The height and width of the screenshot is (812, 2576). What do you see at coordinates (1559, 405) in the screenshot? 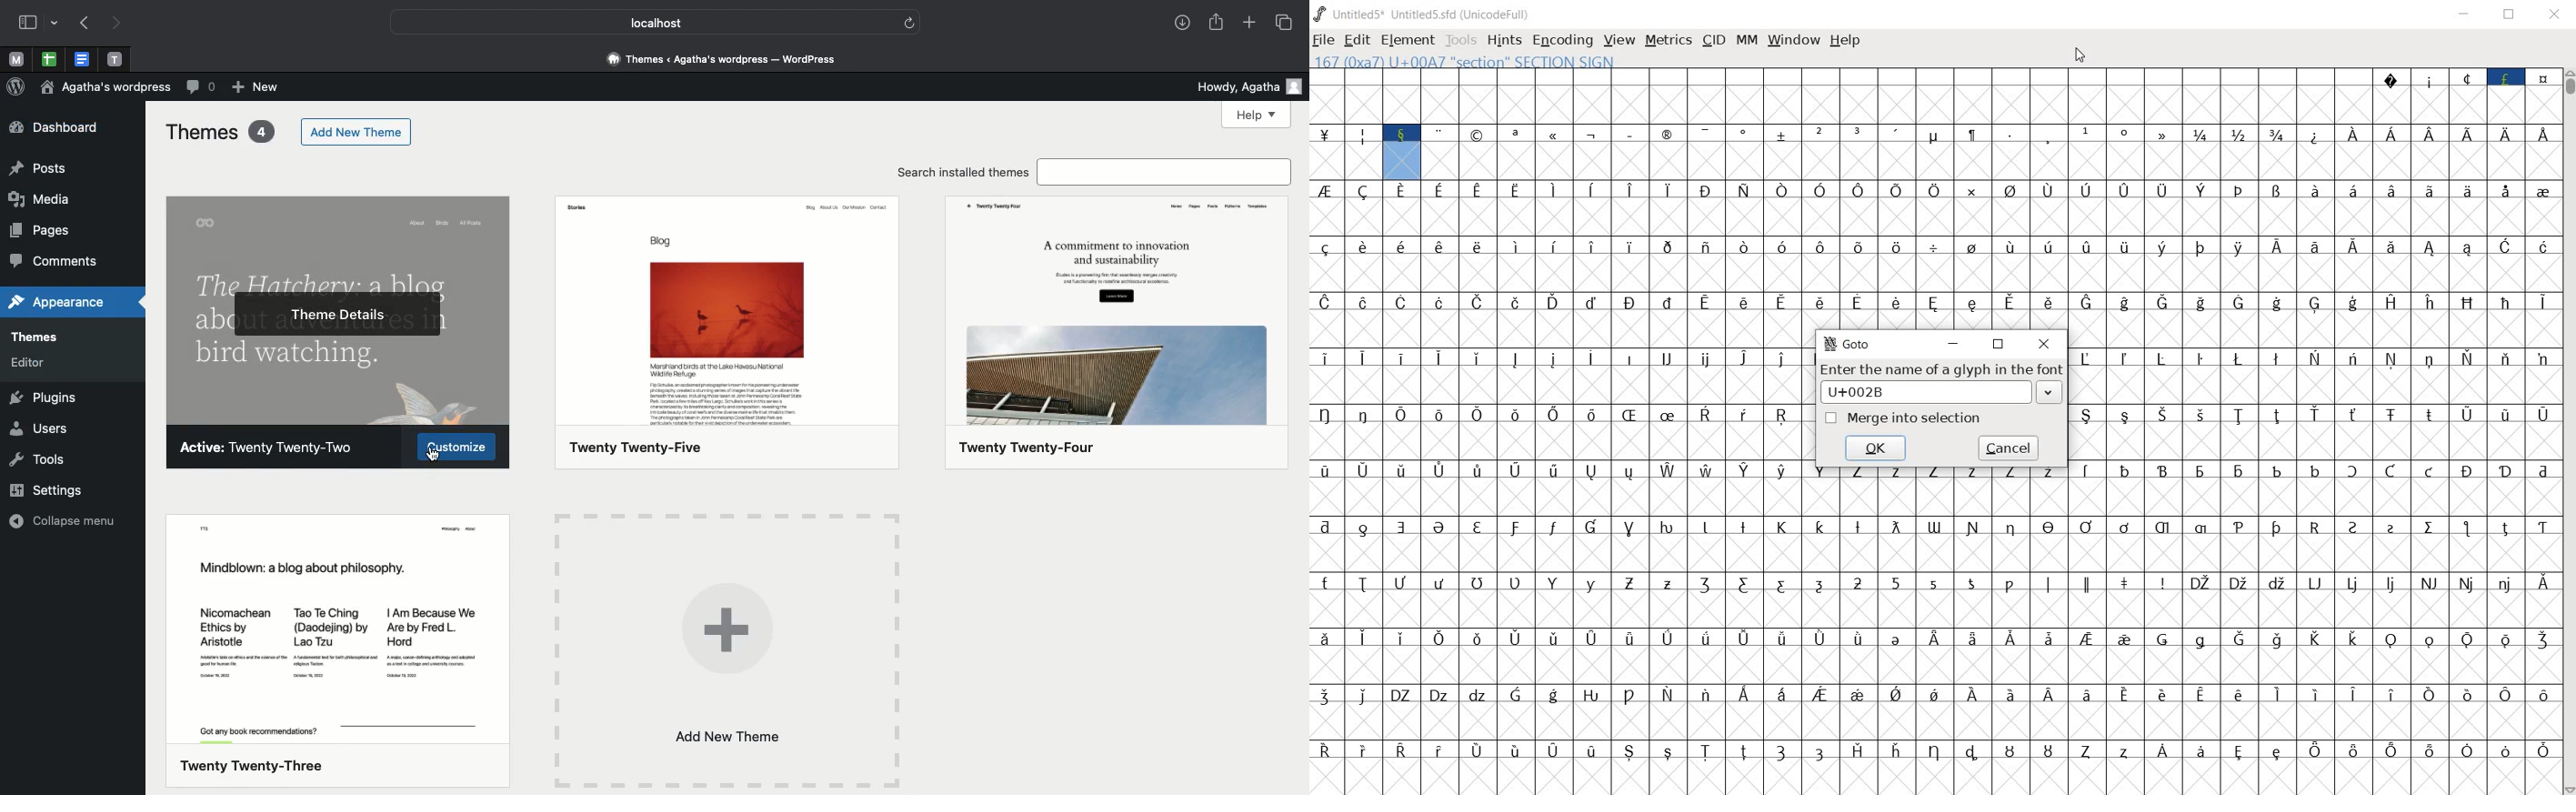
I see `latin extended characters` at bounding box center [1559, 405].